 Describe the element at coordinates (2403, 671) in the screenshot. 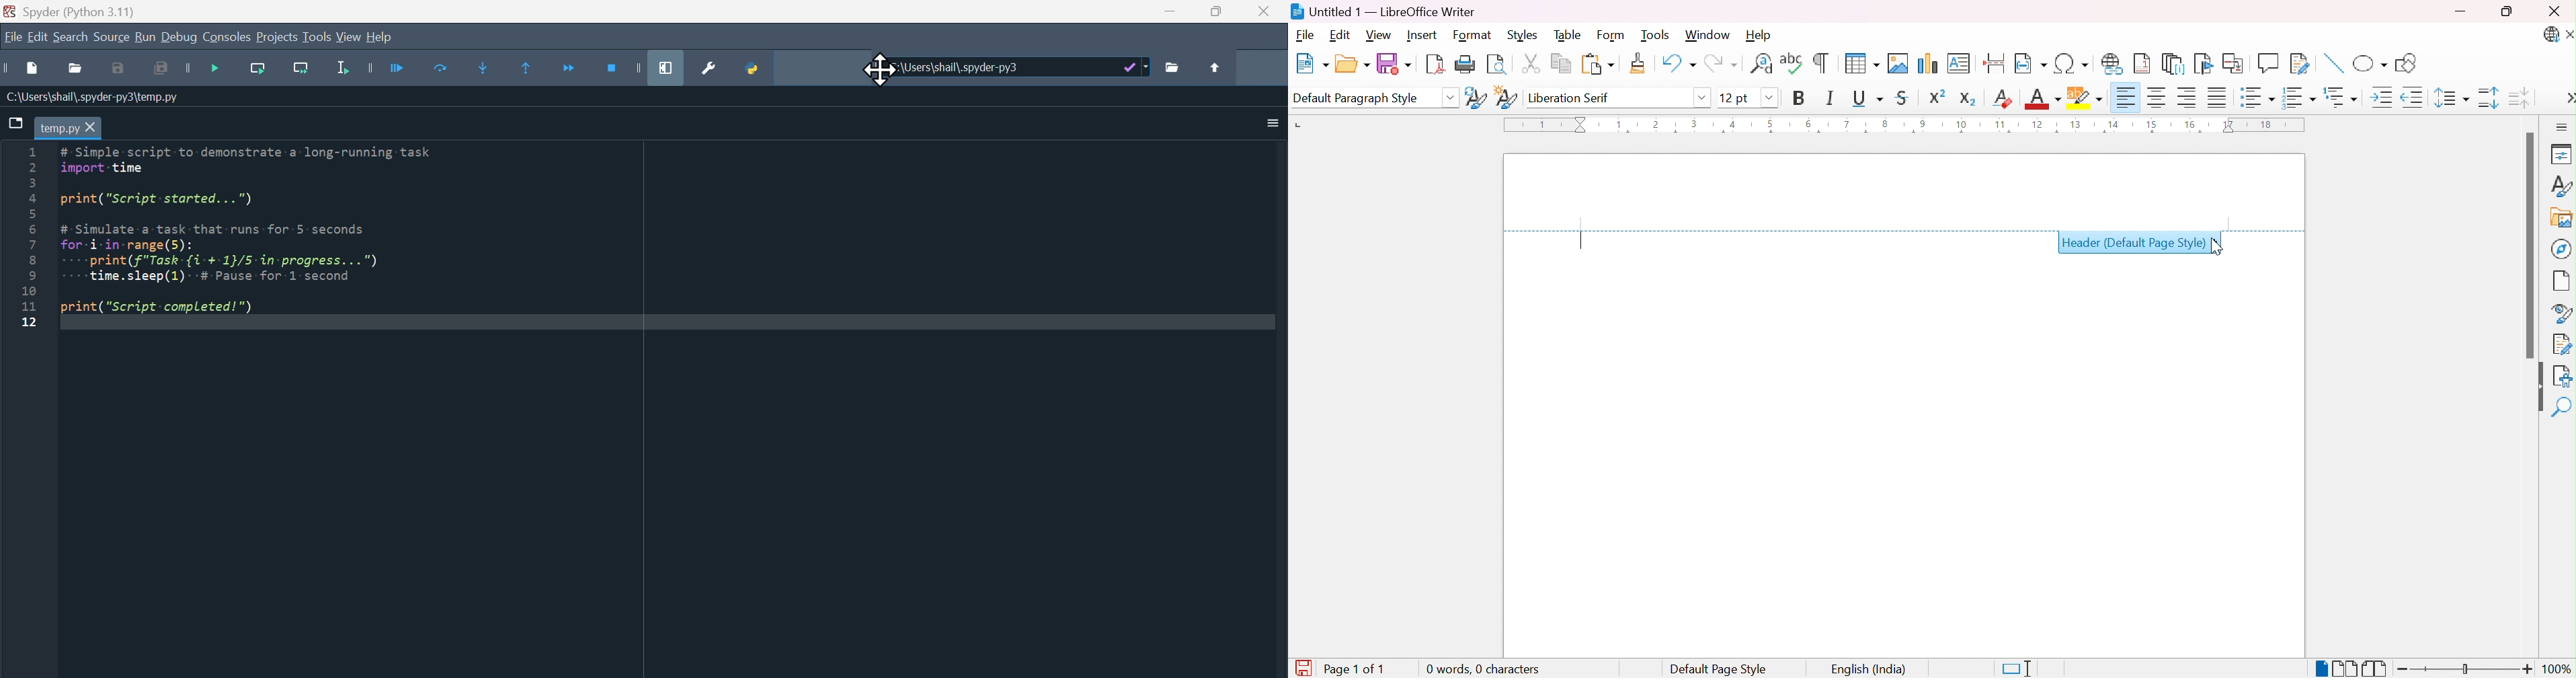

I see `Zoom out` at that location.